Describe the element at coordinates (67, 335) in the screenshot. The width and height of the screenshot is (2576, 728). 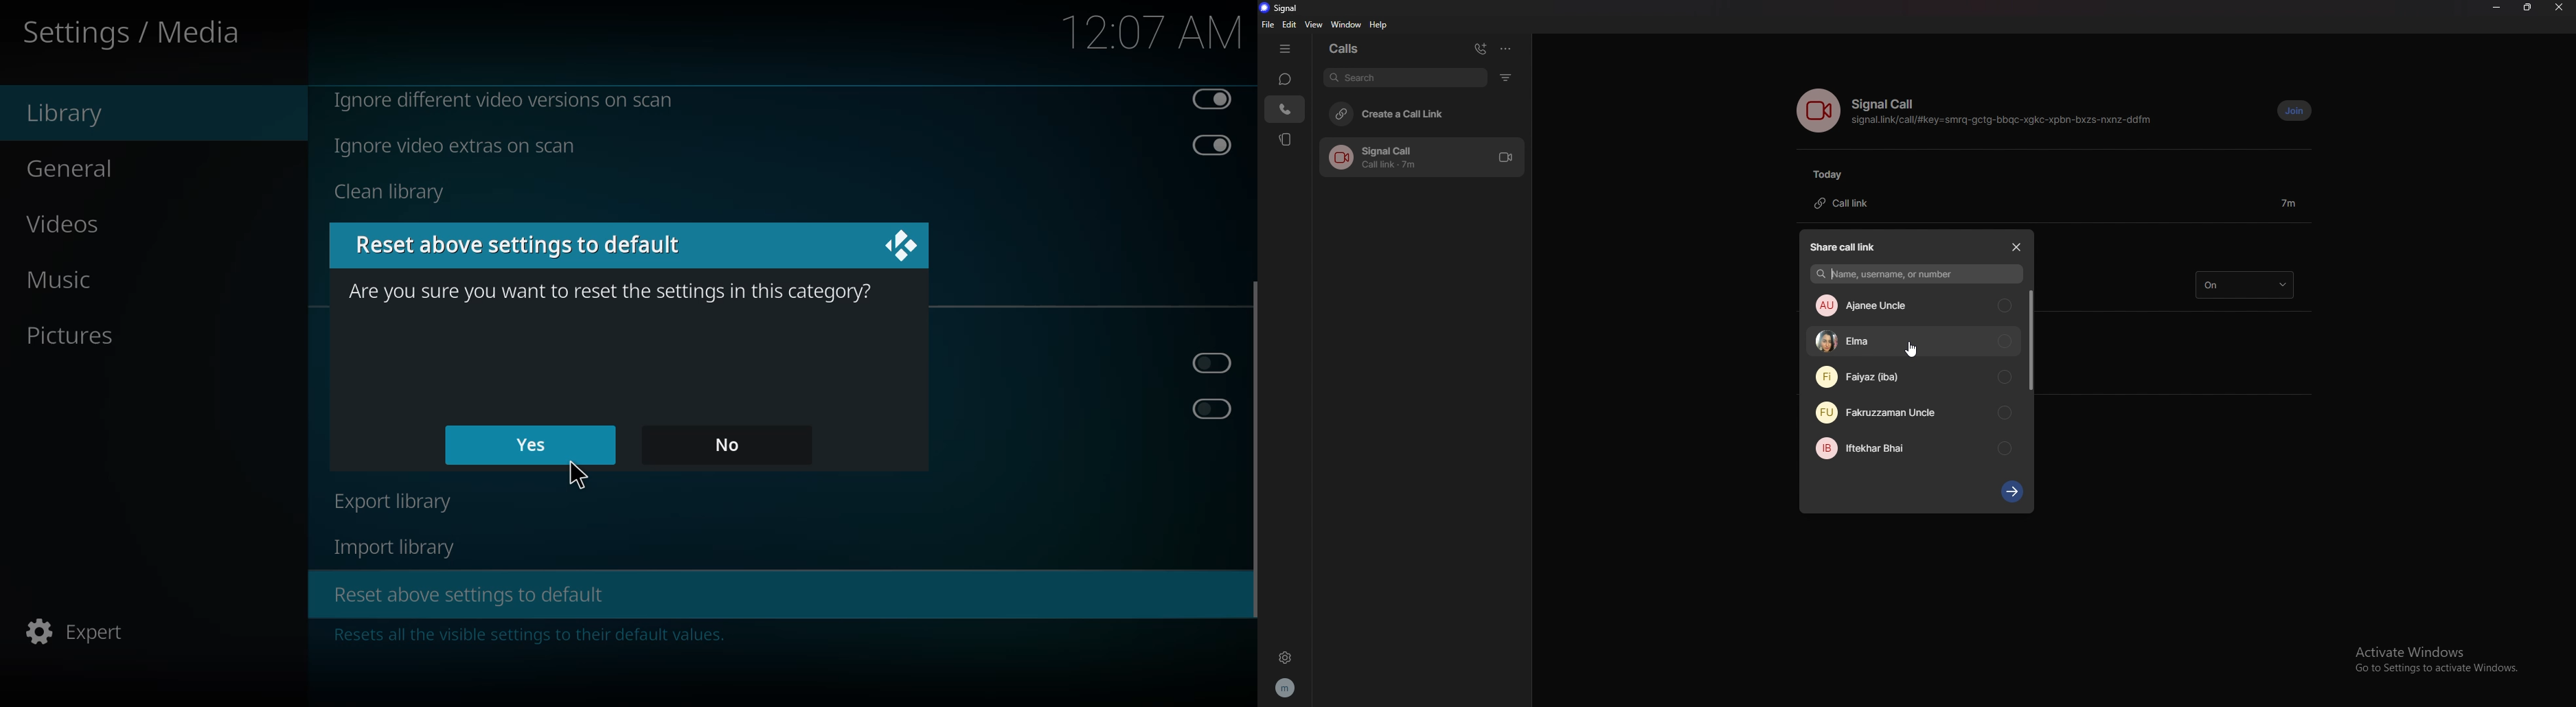
I see `pictures` at that location.